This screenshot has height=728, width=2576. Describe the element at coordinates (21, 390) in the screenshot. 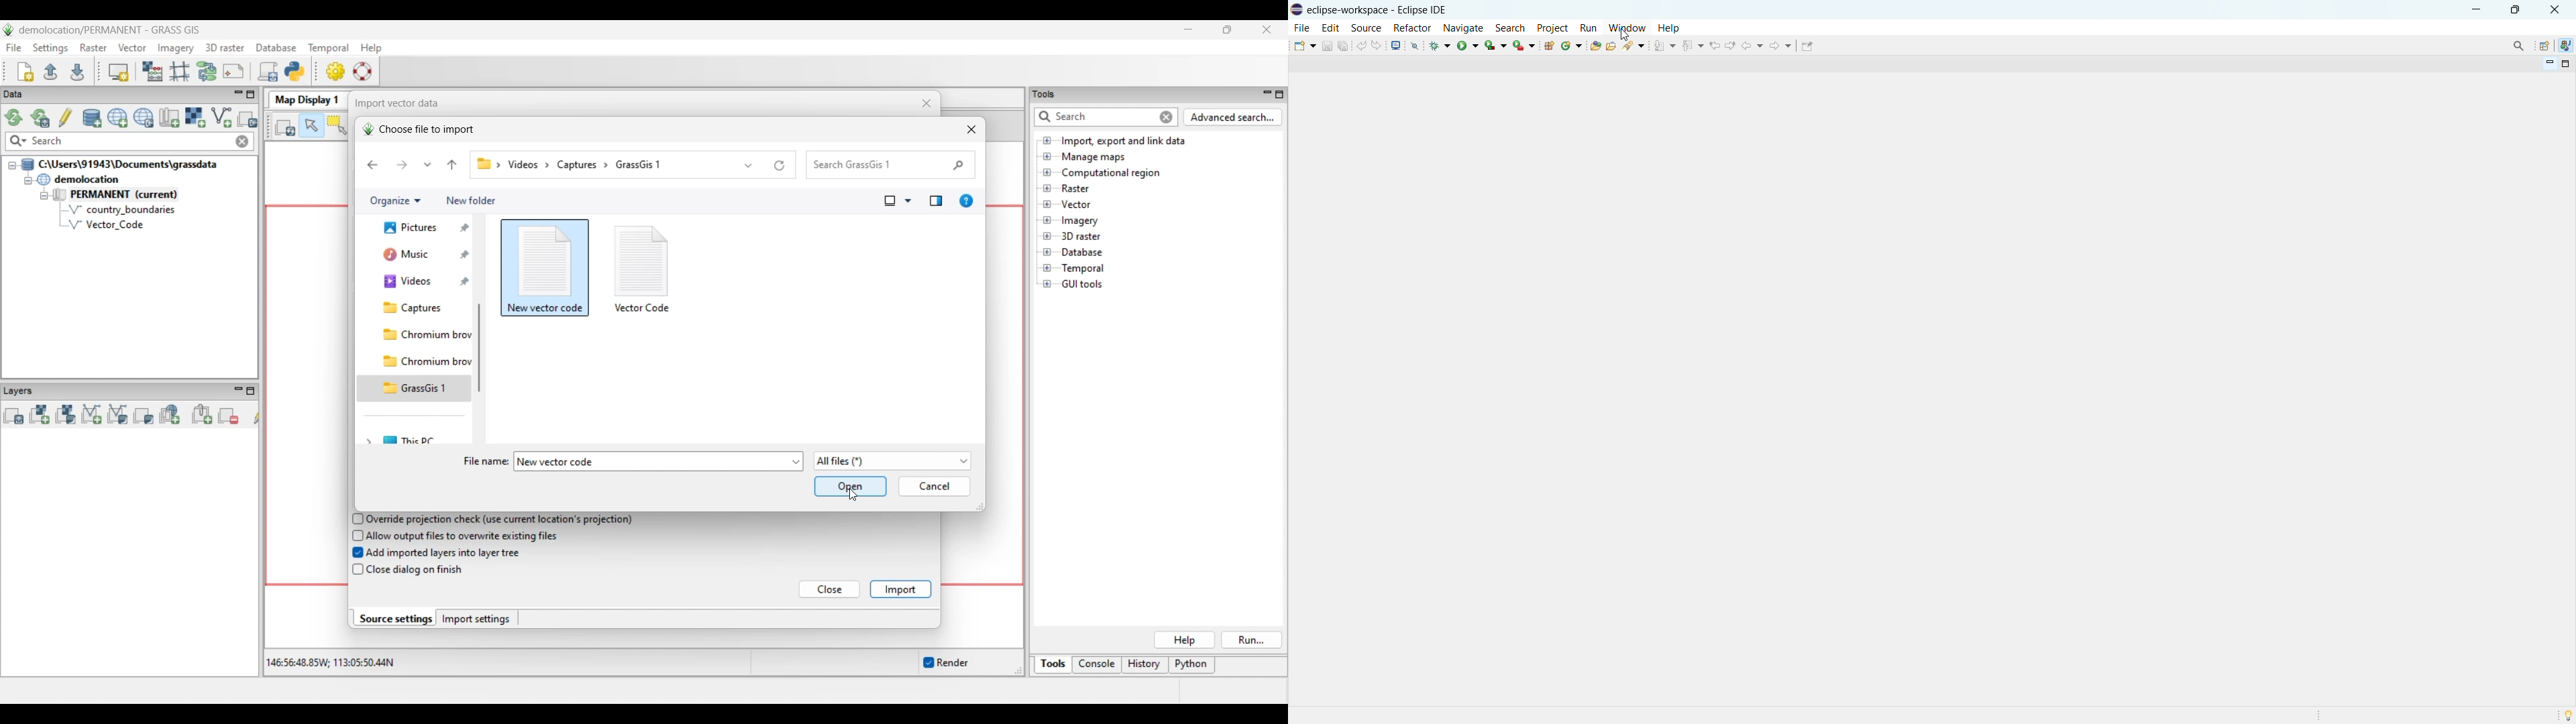

I see `Layers` at that location.